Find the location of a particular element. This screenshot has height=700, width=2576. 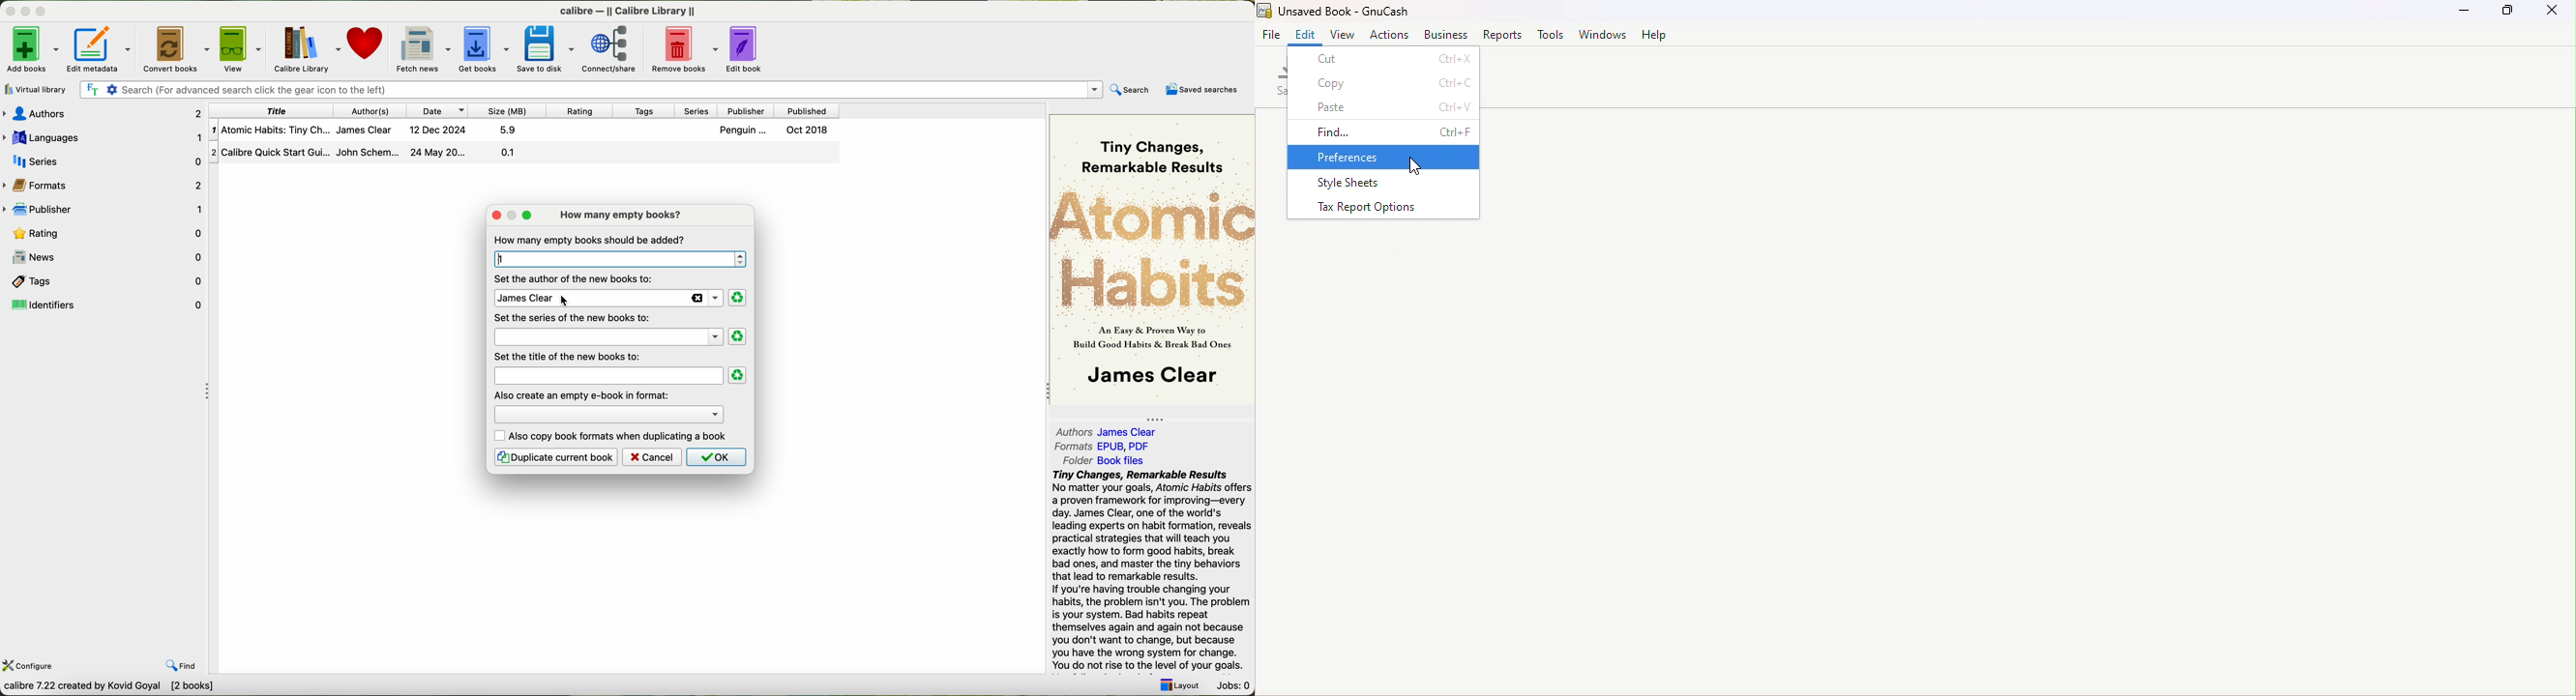

minimize program is located at coordinates (24, 10).